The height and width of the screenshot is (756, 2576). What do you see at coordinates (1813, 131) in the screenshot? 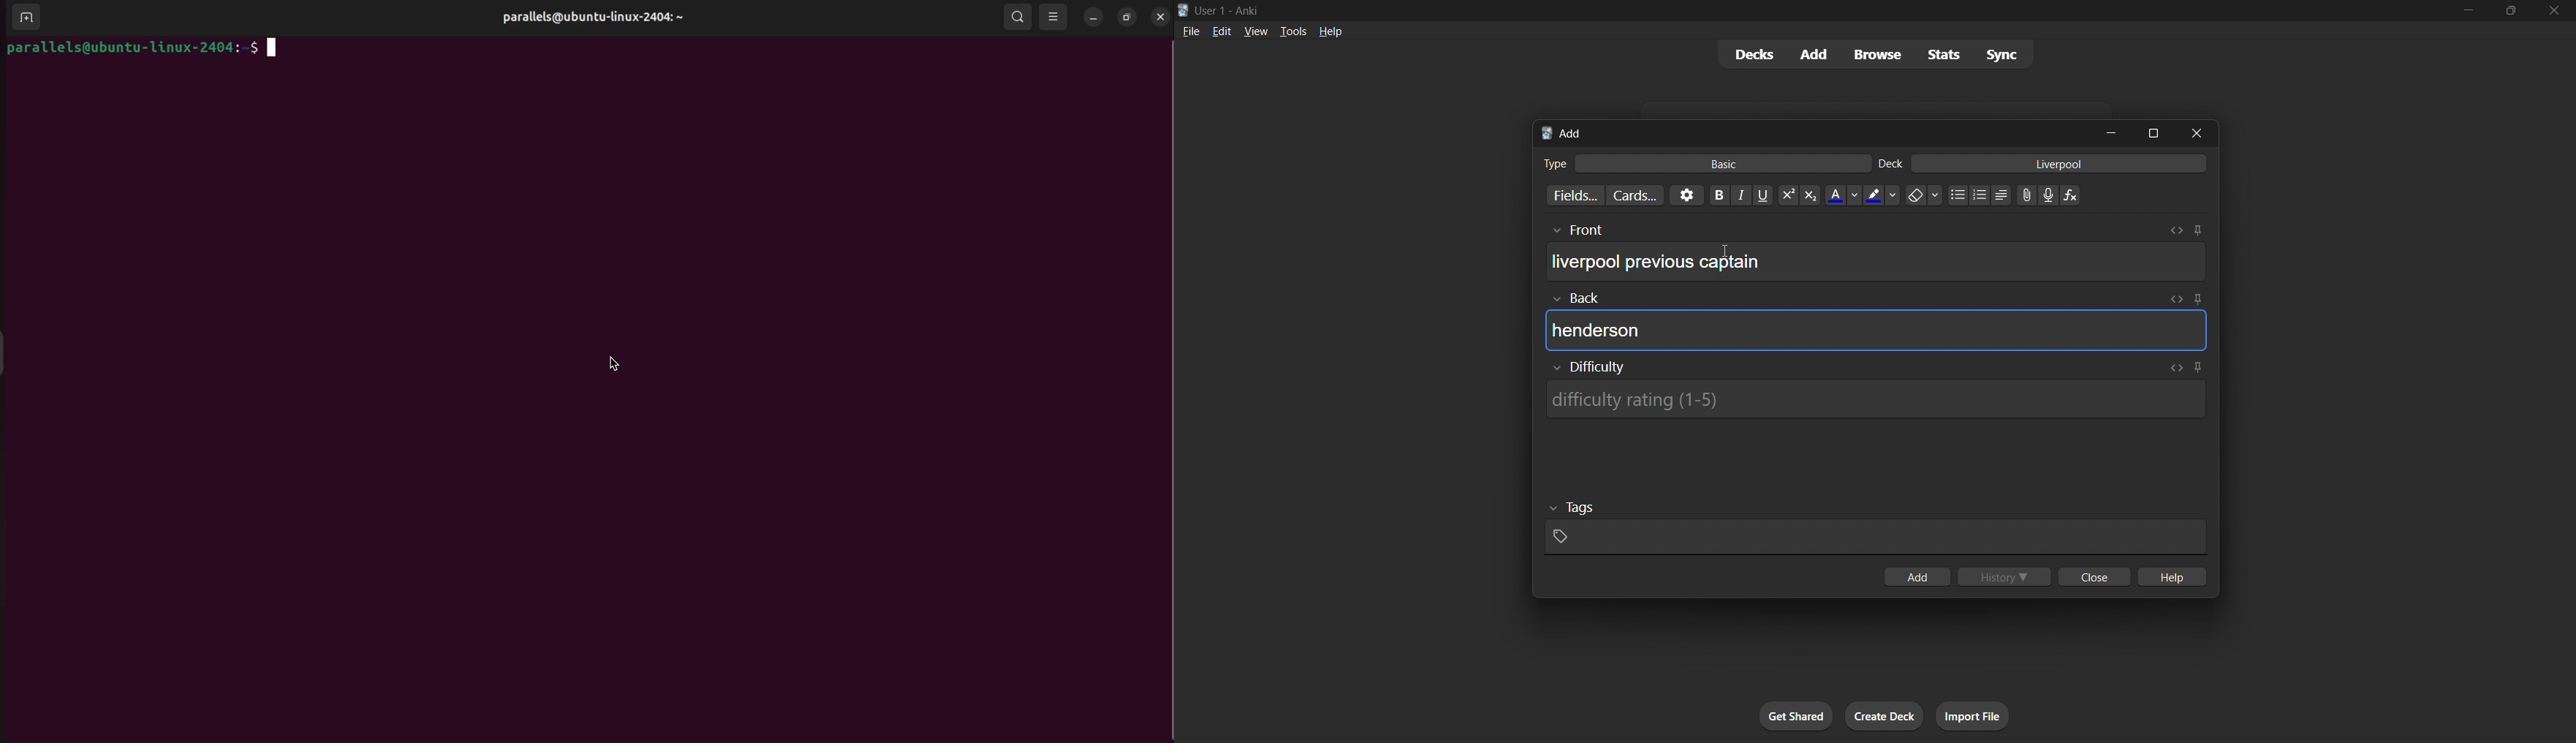
I see `add card title bar` at bounding box center [1813, 131].